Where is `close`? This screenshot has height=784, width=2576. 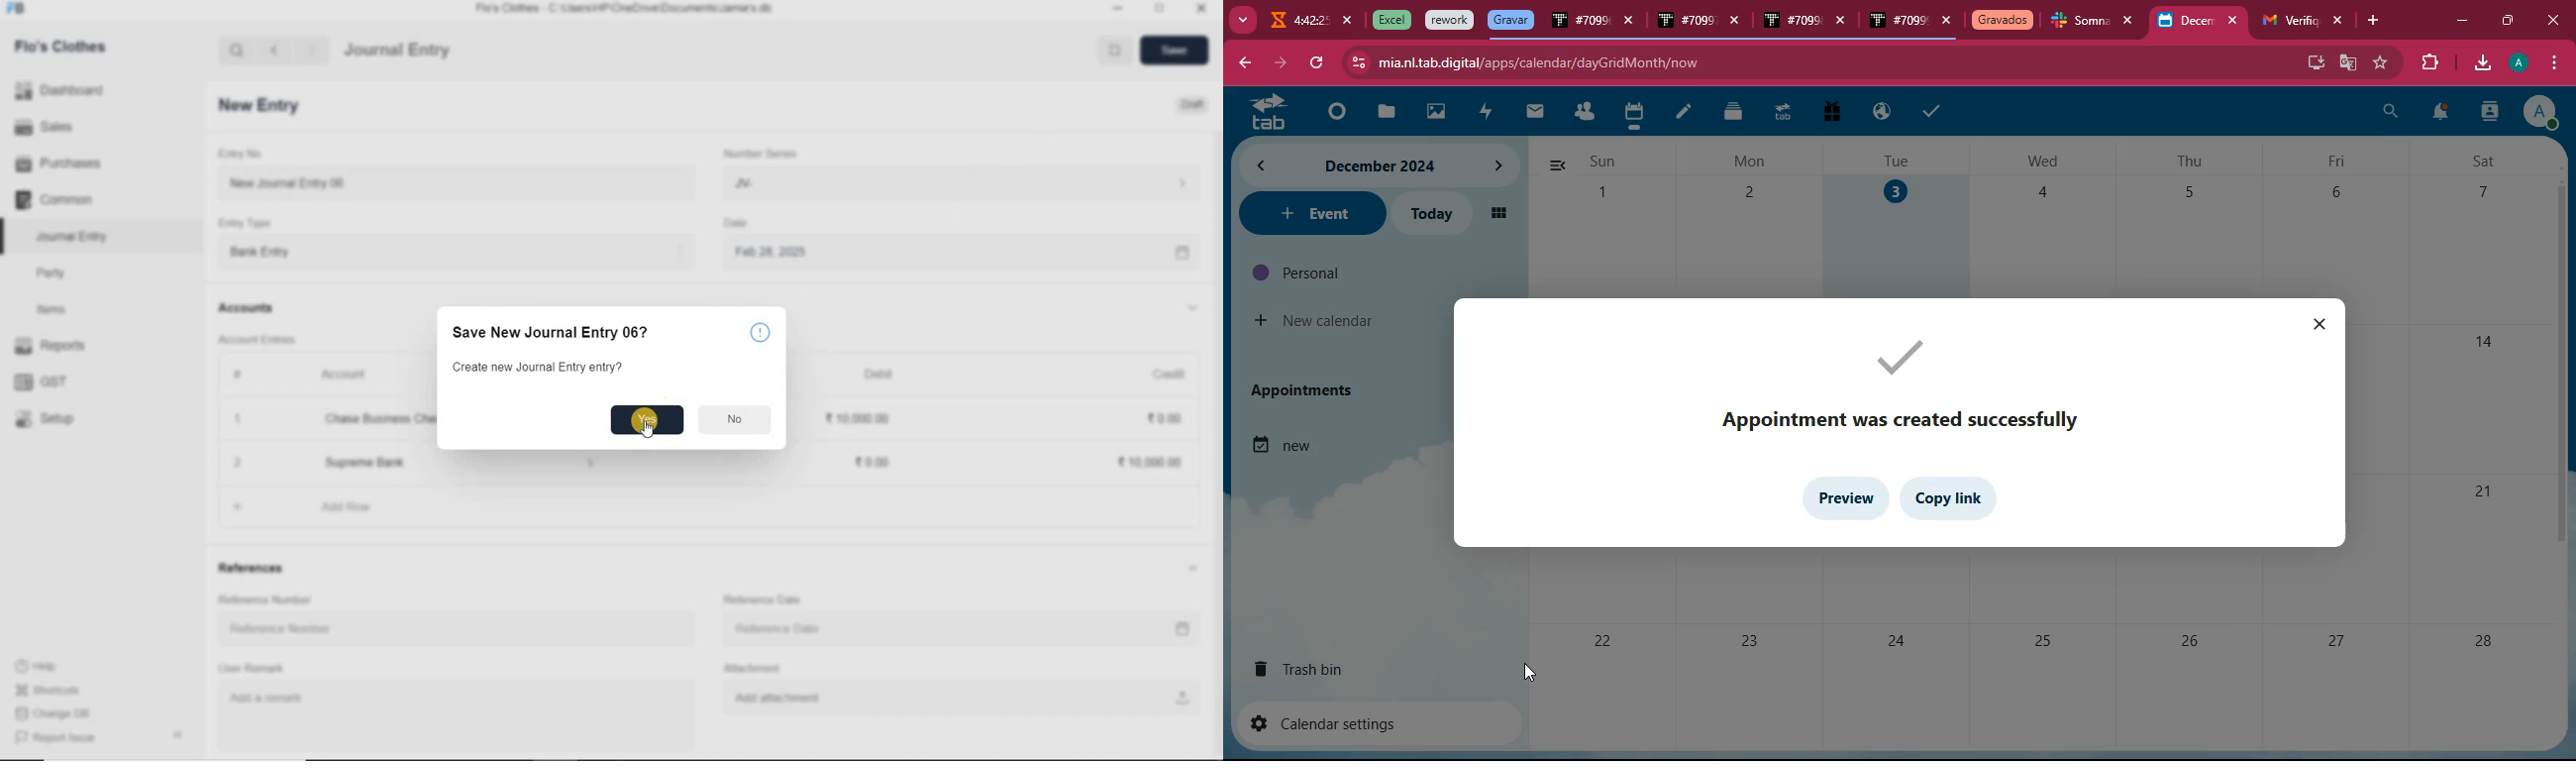
close is located at coordinates (2323, 327).